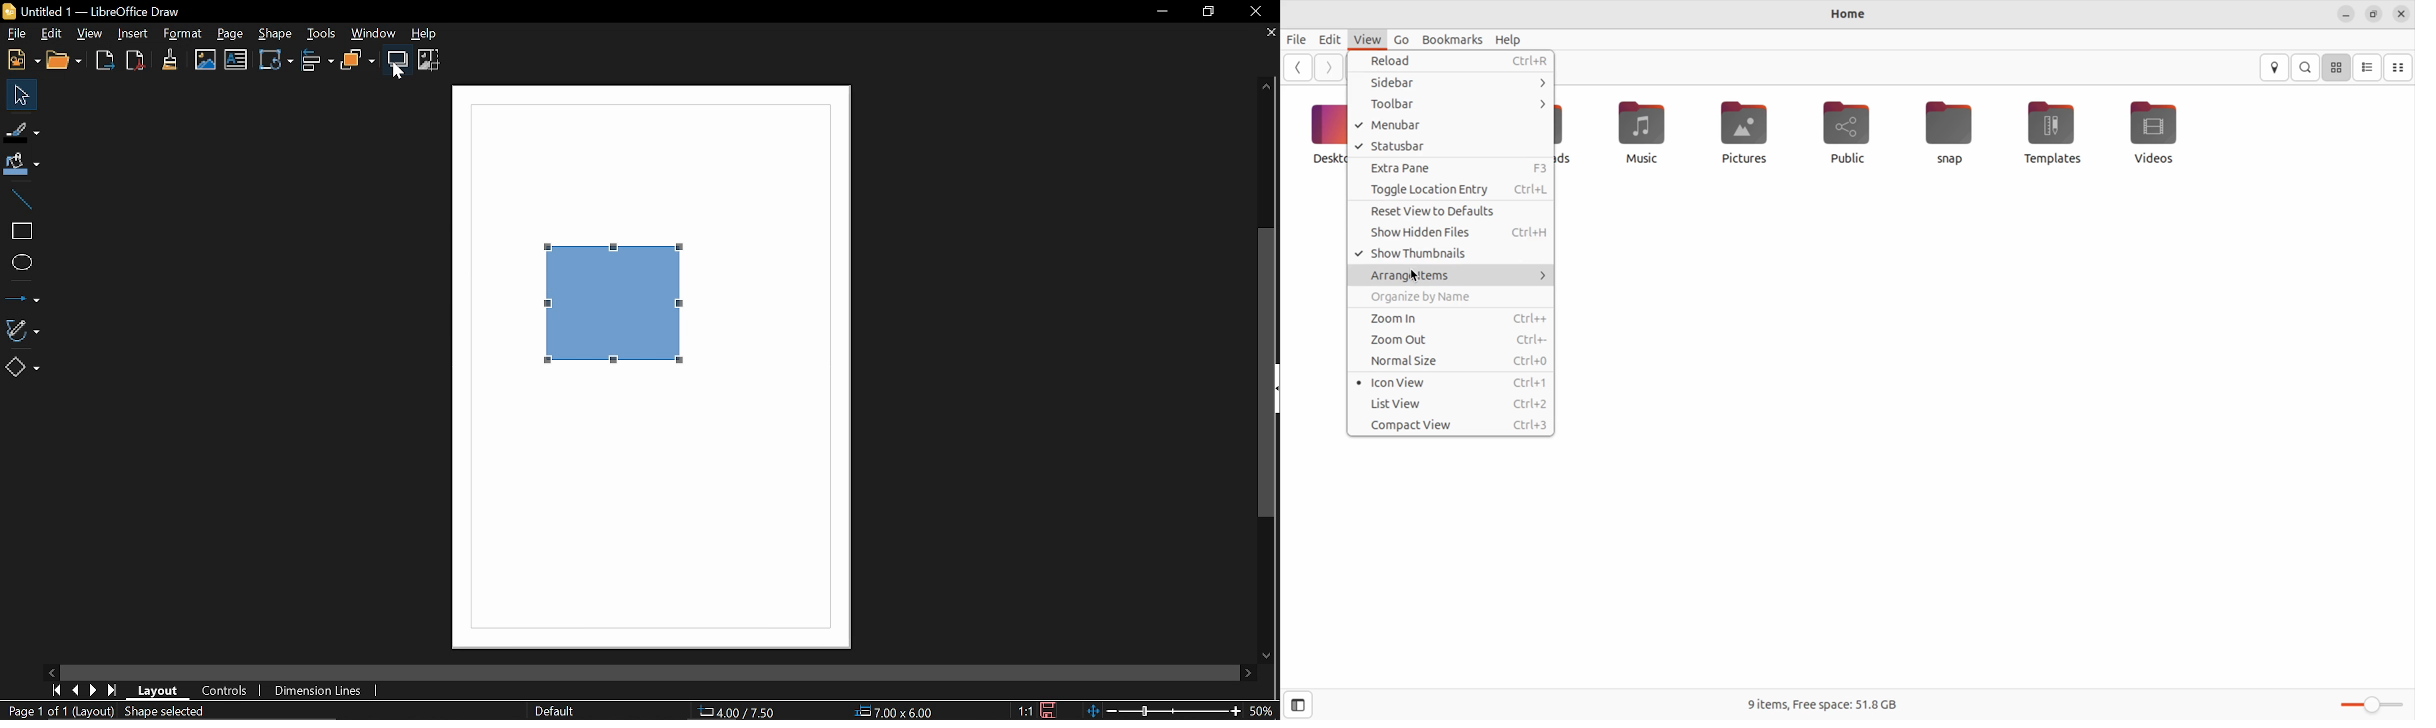 The image size is (2436, 728). Describe the element at coordinates (1265, 711) in the screenshot. I see `Current zoom` at that location.